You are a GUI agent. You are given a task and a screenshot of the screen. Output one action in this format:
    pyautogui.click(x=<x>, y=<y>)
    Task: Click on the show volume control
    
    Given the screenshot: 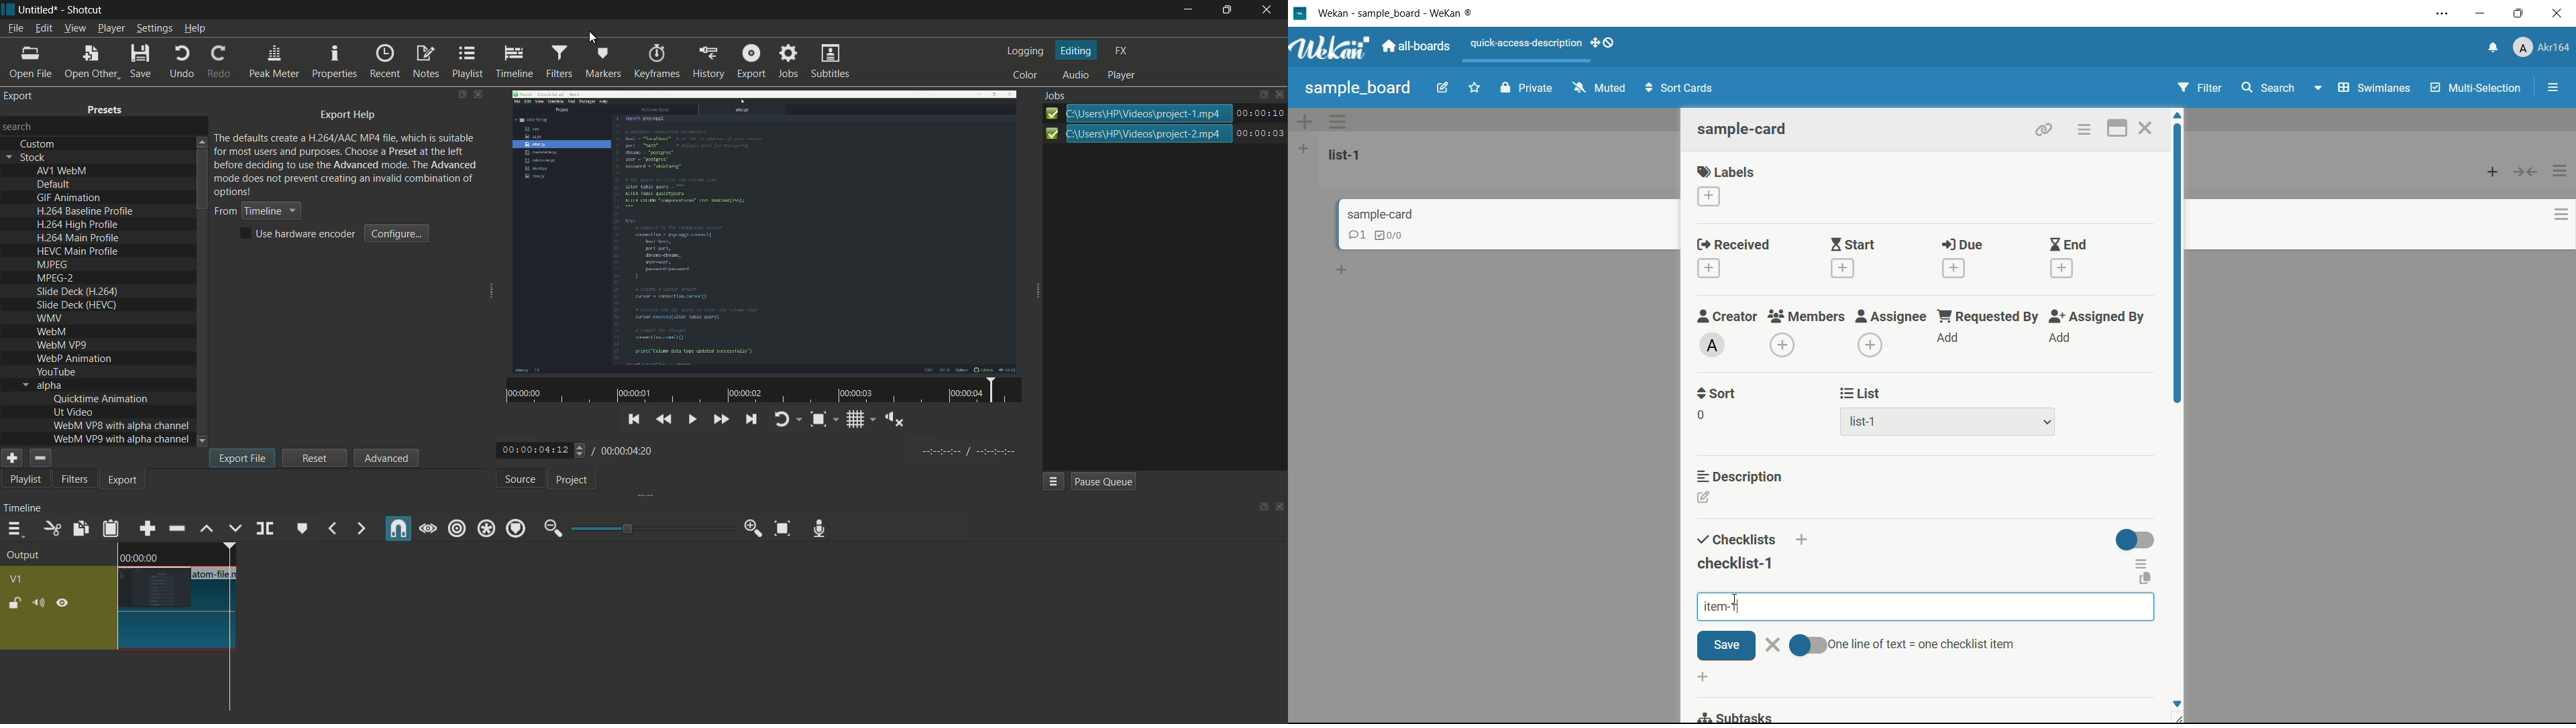 What is the action you would take?
    pyautogui.click(x=1039, y=452)
    